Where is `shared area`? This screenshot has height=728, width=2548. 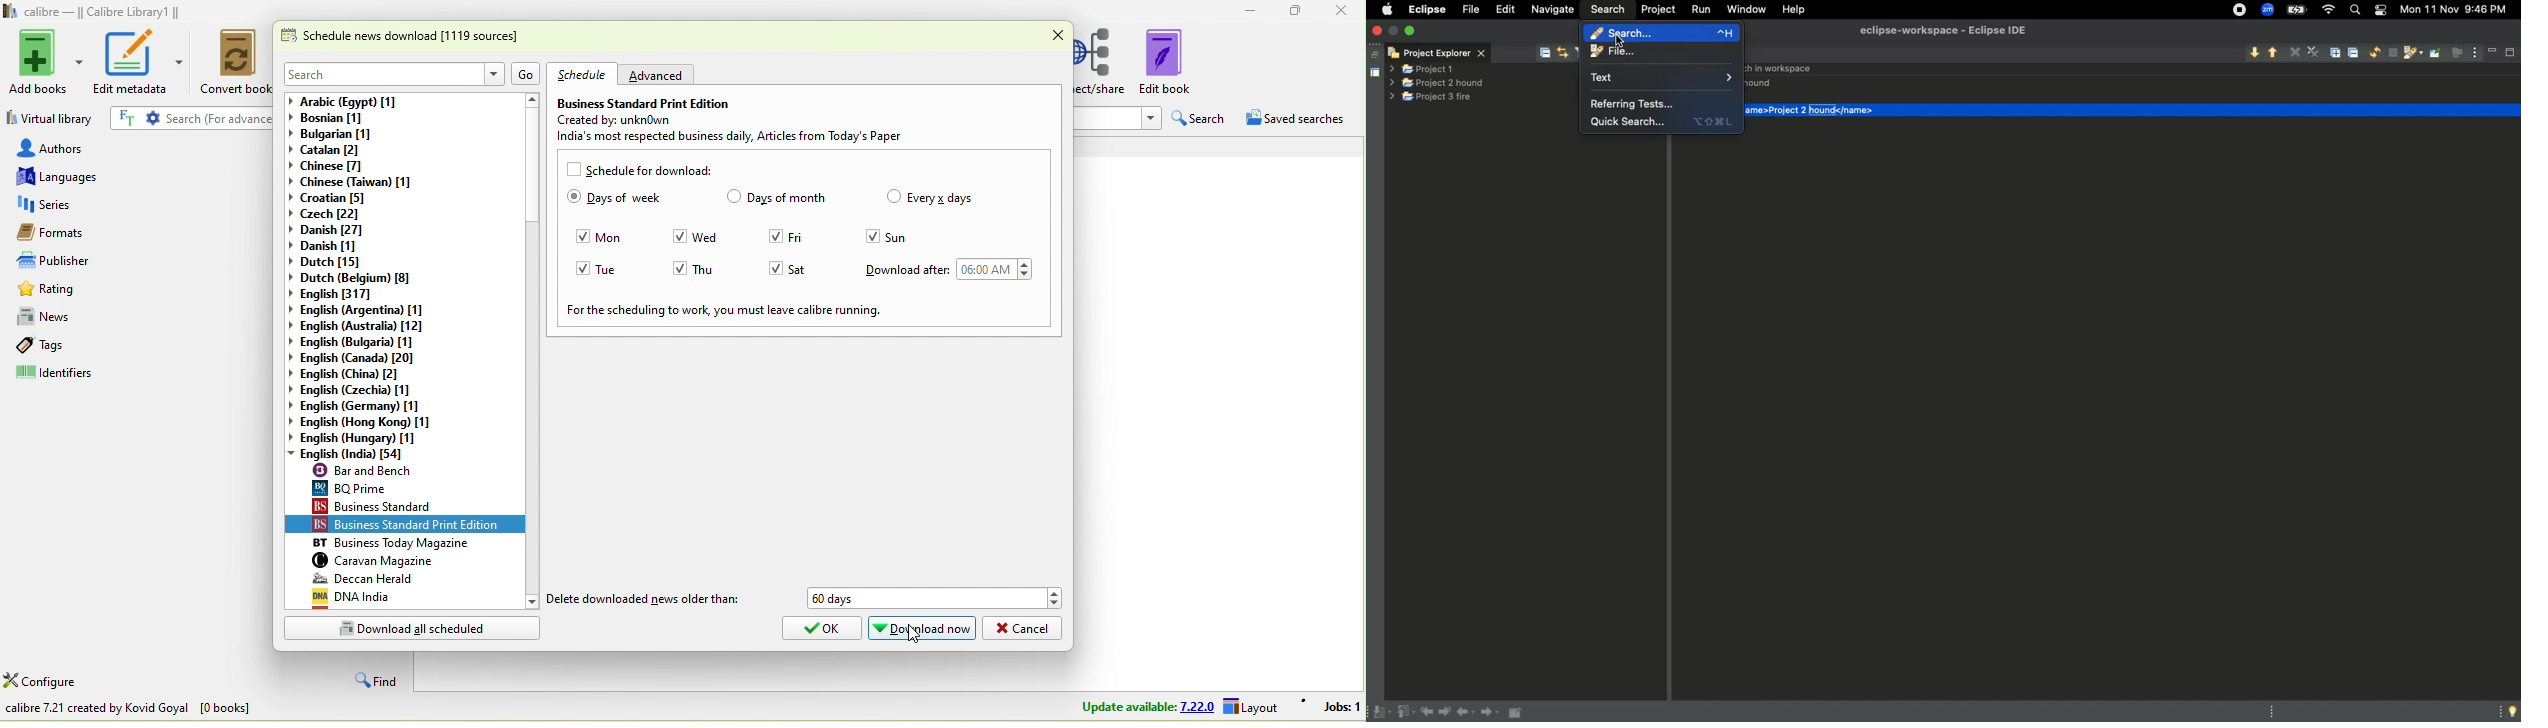 shared area is located at coordinates (1367, 73).